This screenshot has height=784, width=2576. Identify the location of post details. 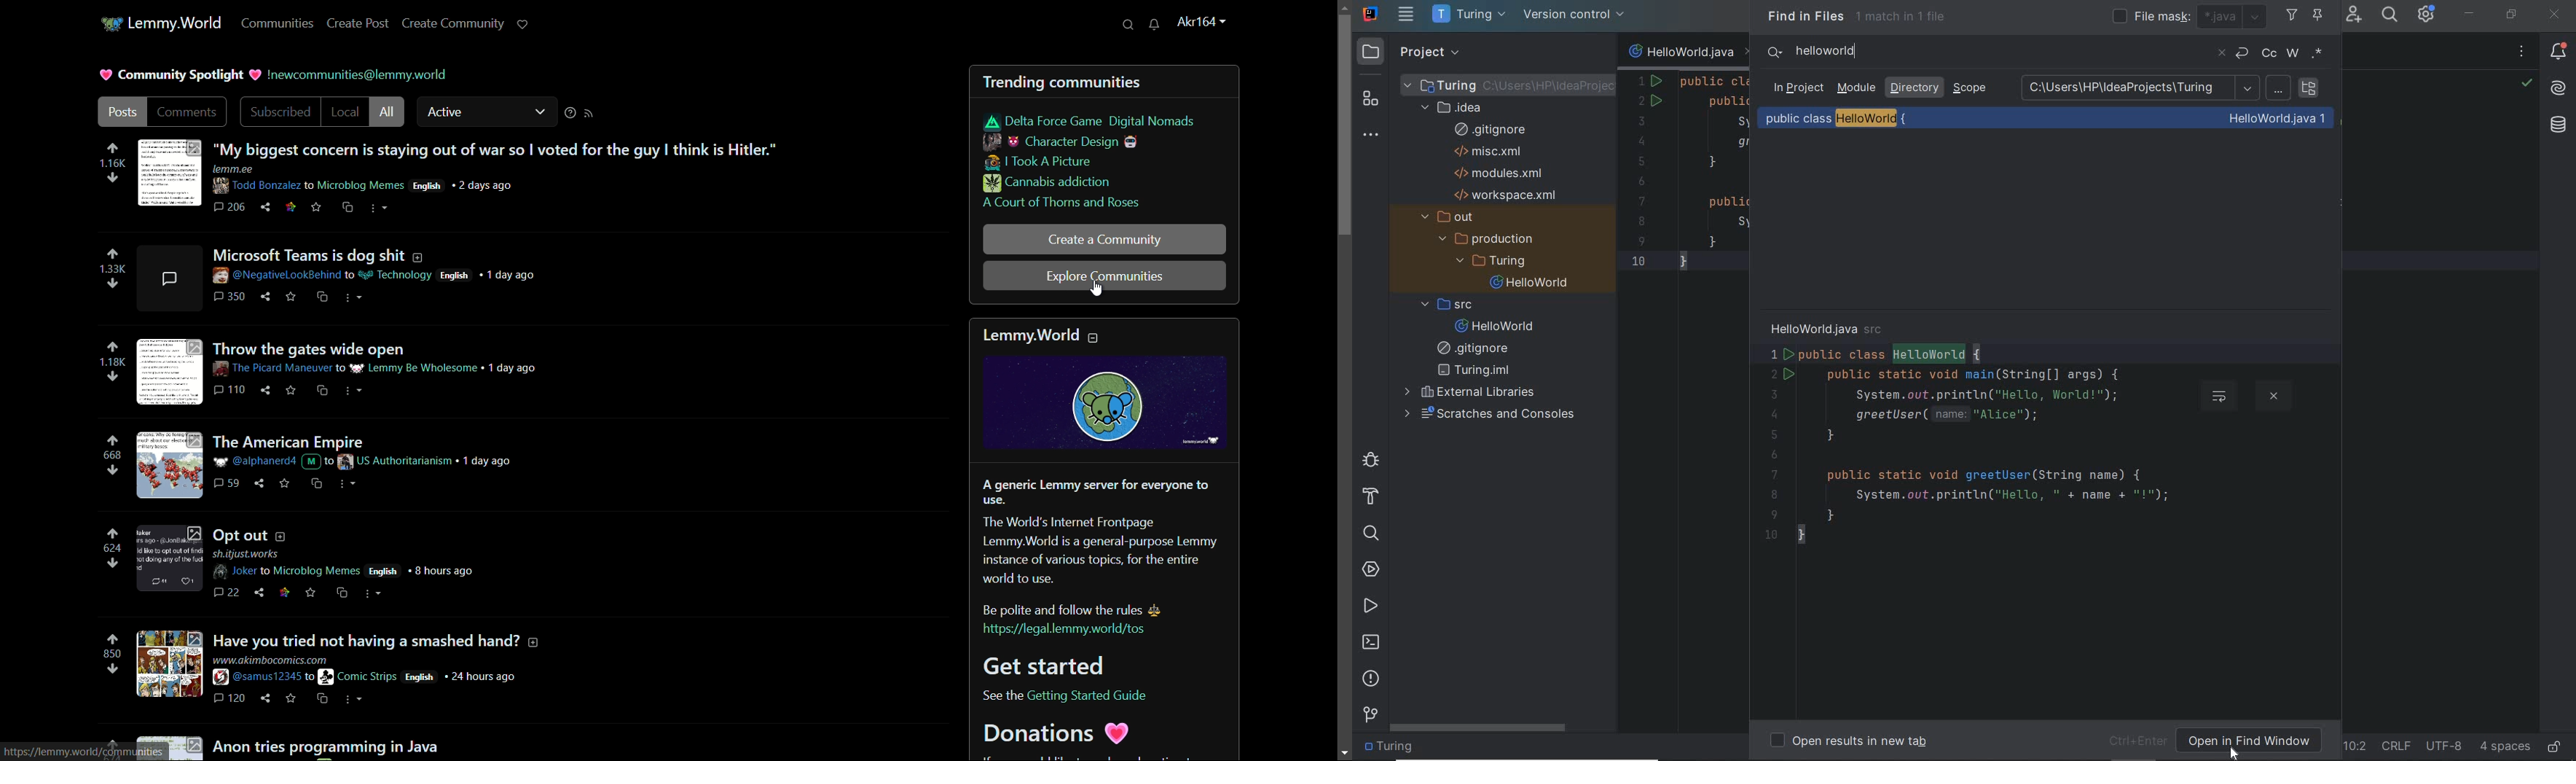
(368, 463).